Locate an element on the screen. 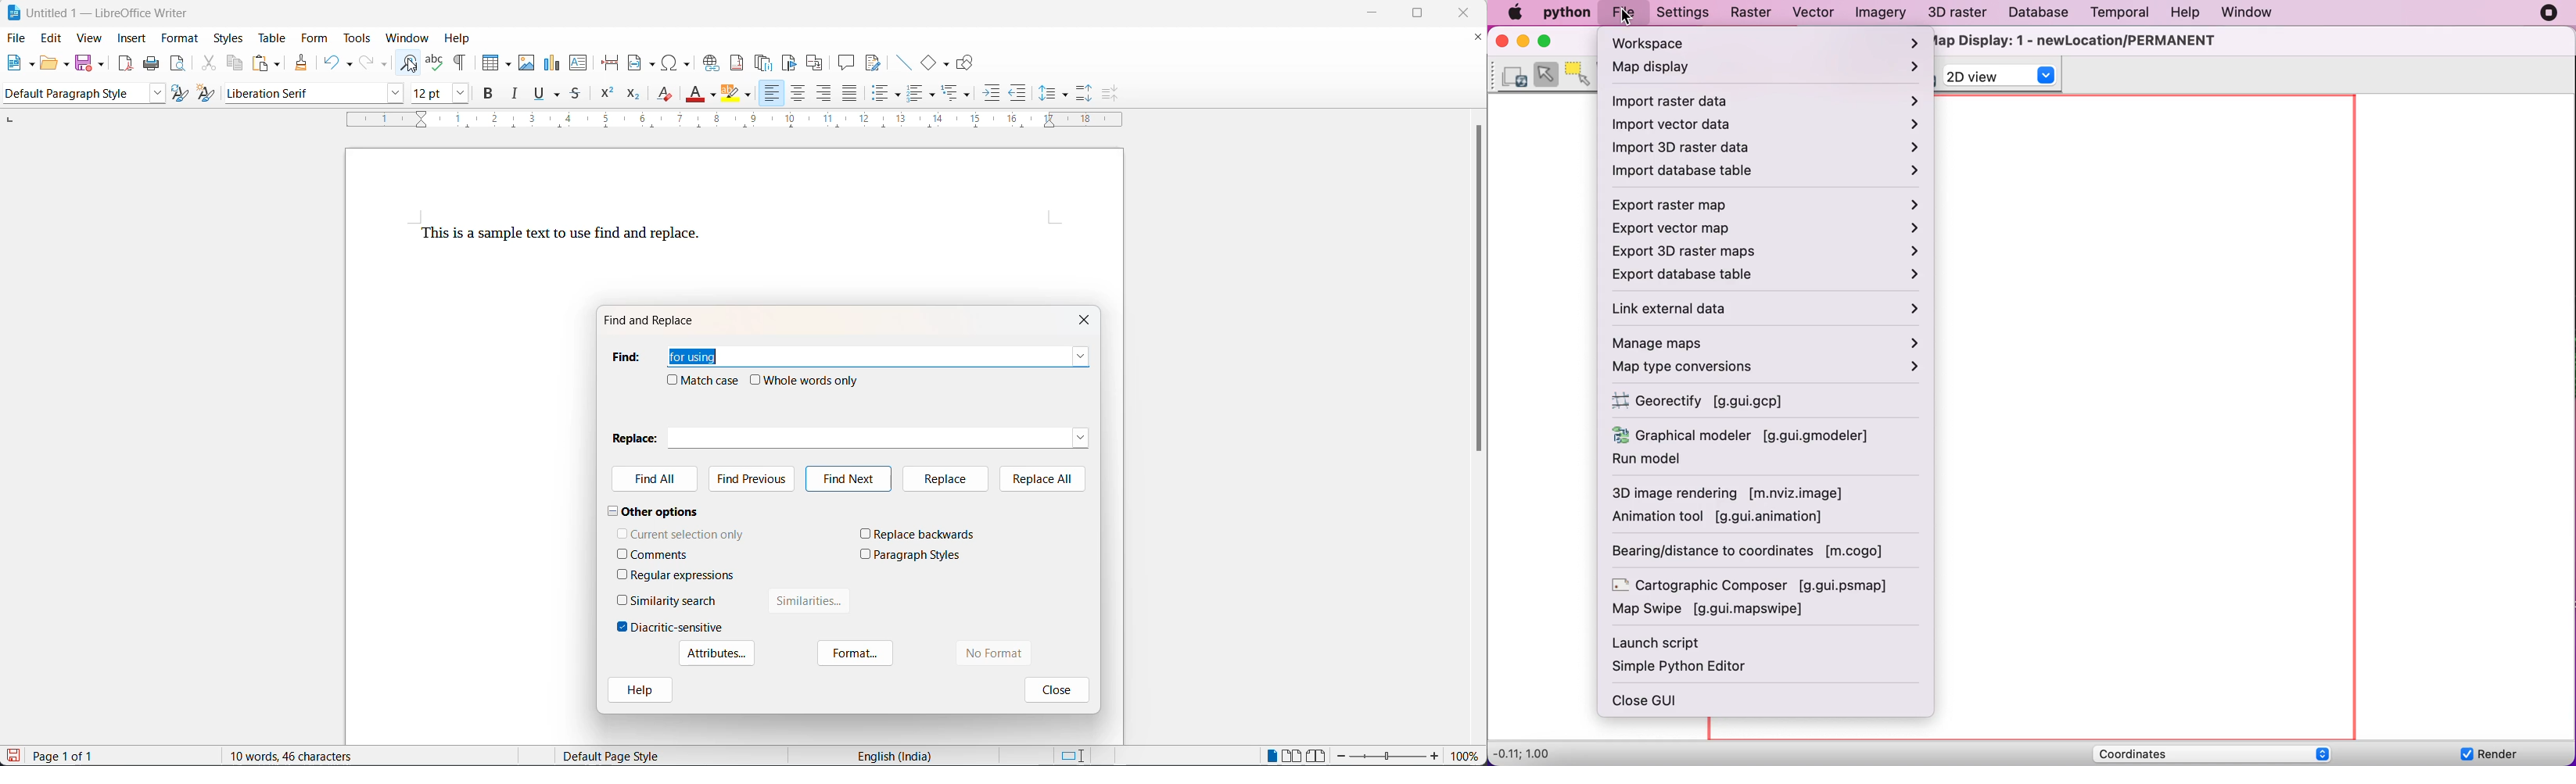 The width and height of the screenshot is (2576, 784). save is located at coordinates (13, 755).